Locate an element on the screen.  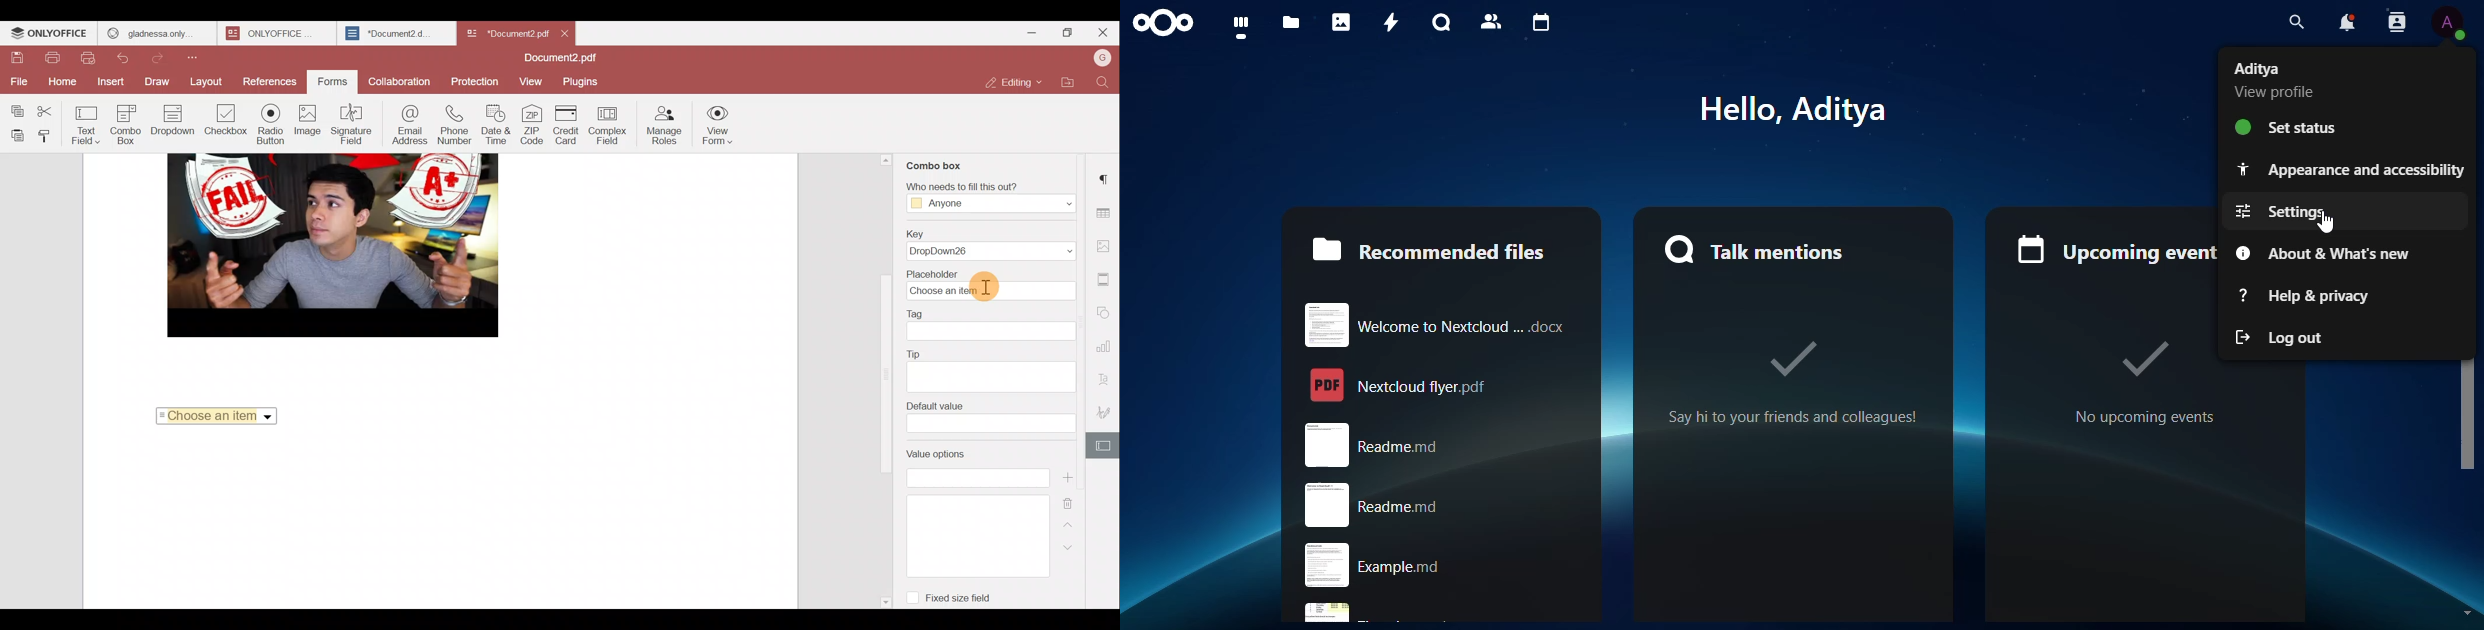
Key is located at coordinates (991, 243).